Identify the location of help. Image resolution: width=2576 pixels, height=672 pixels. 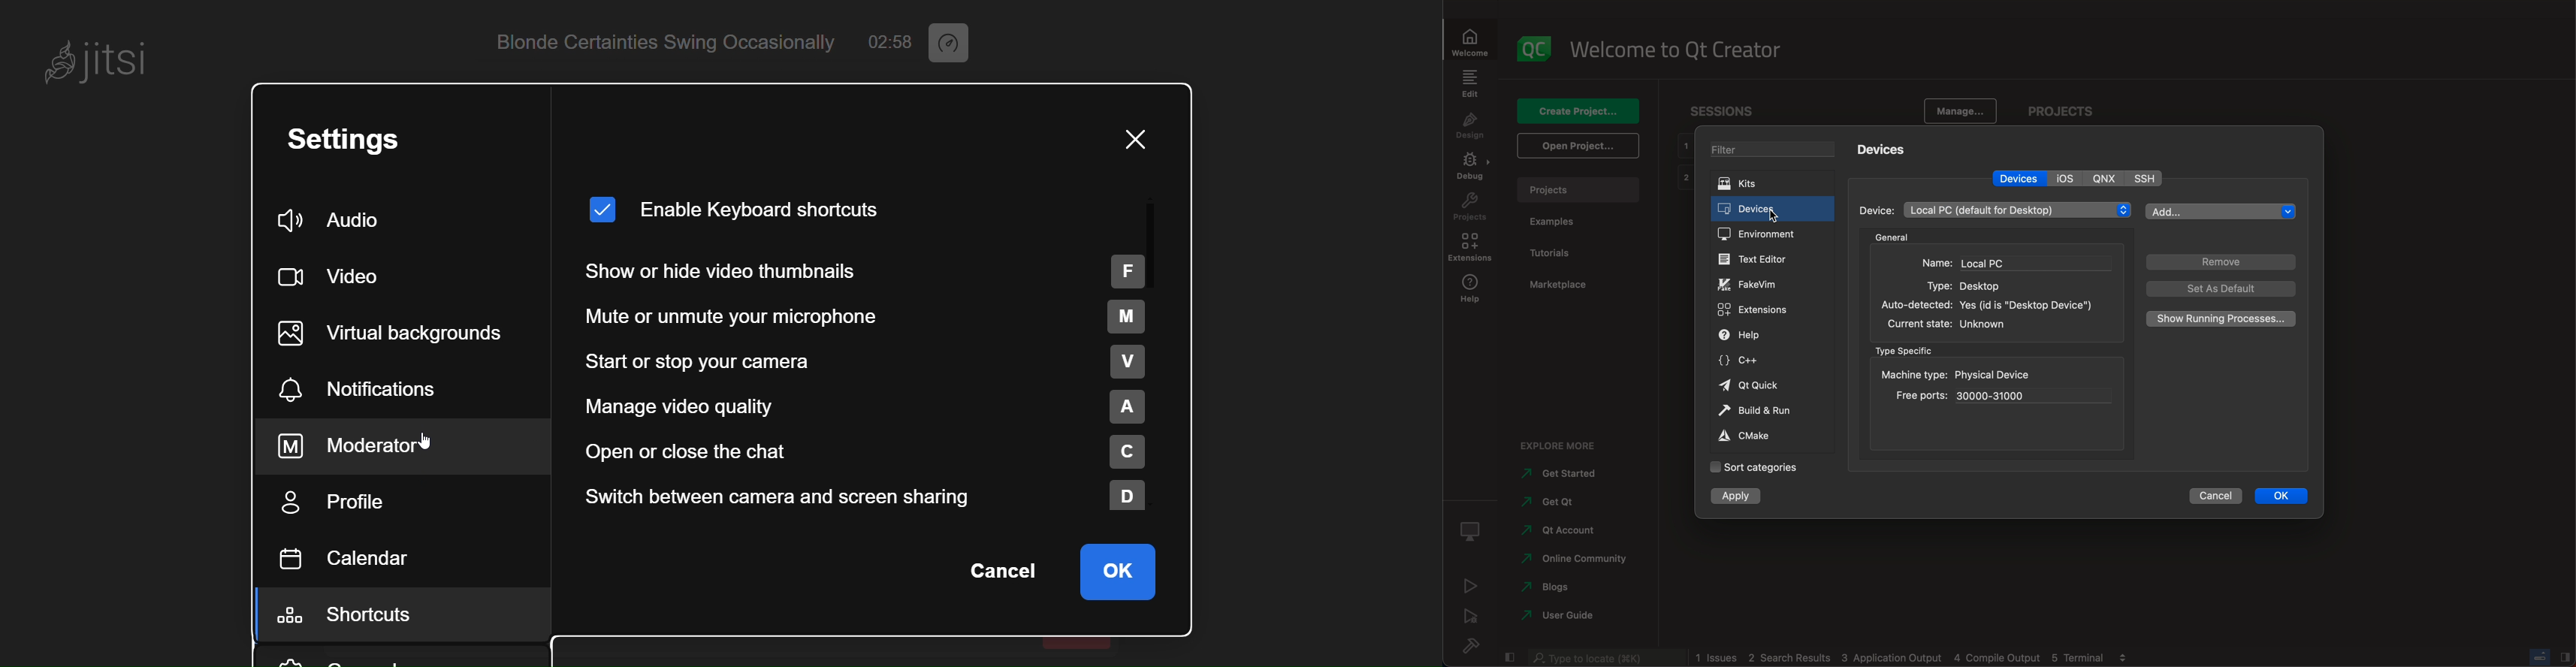
(1473, 290).